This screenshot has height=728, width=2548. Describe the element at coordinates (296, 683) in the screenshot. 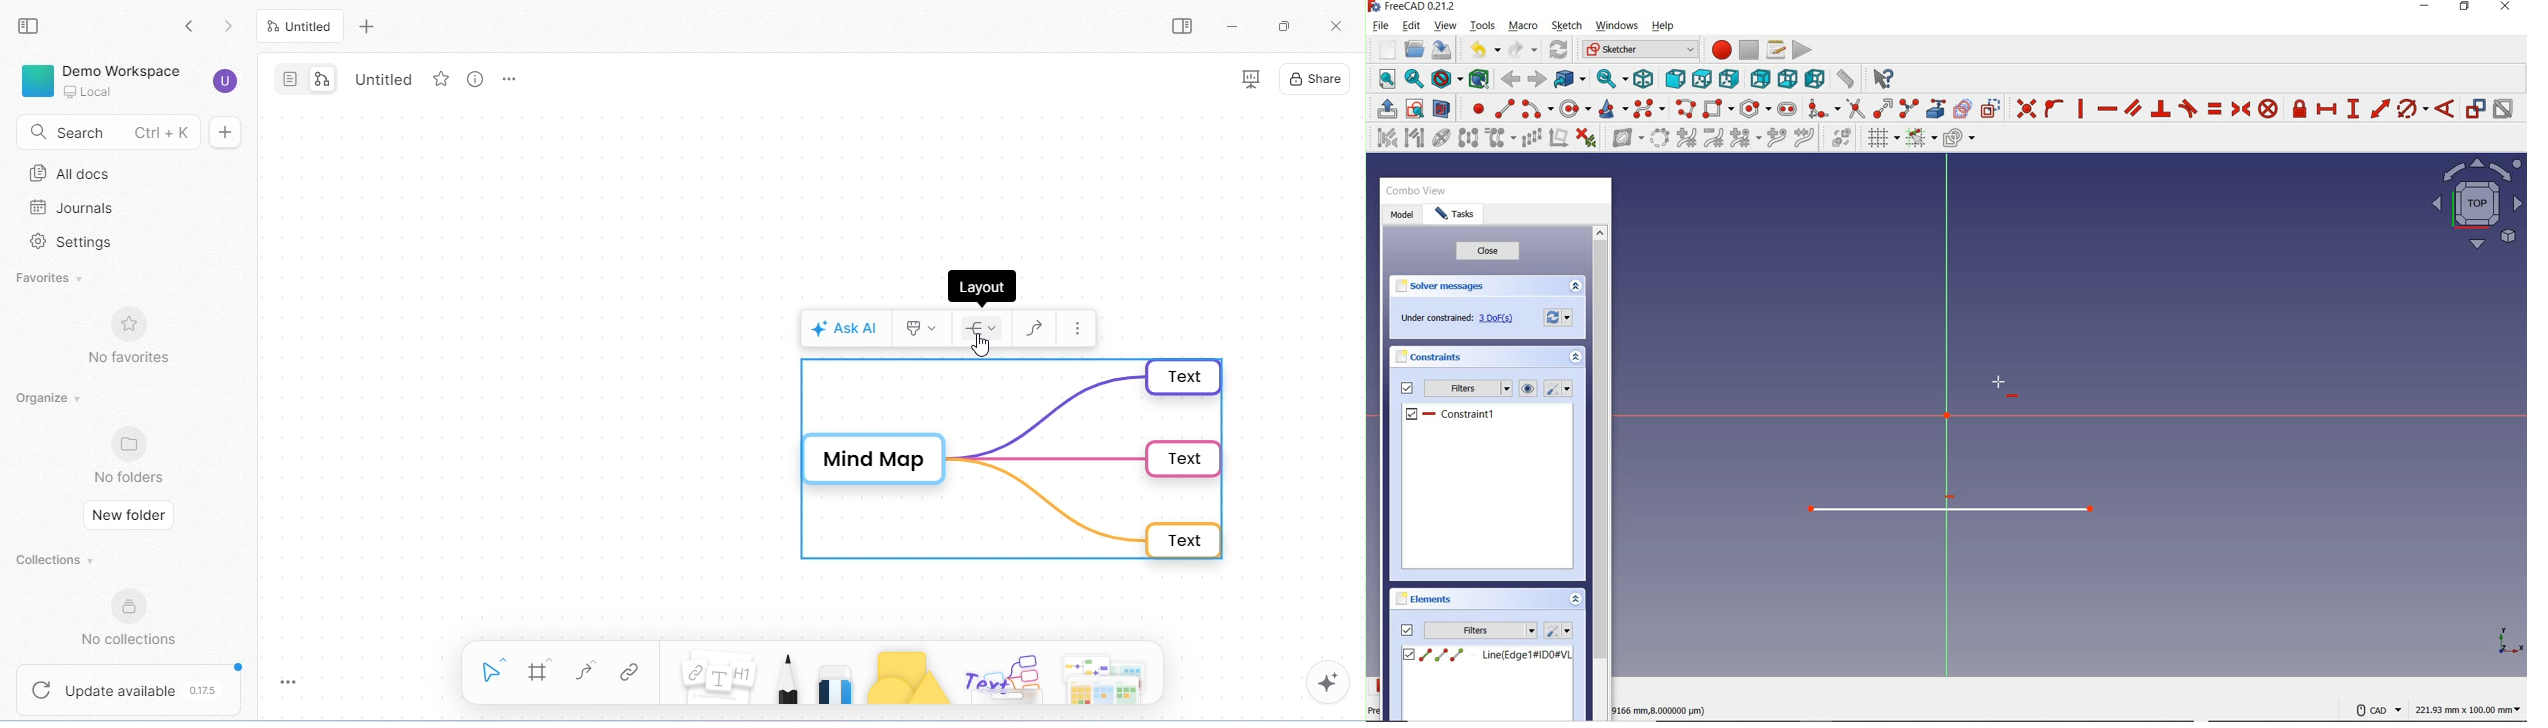

I see `toggle zoom` at that location.